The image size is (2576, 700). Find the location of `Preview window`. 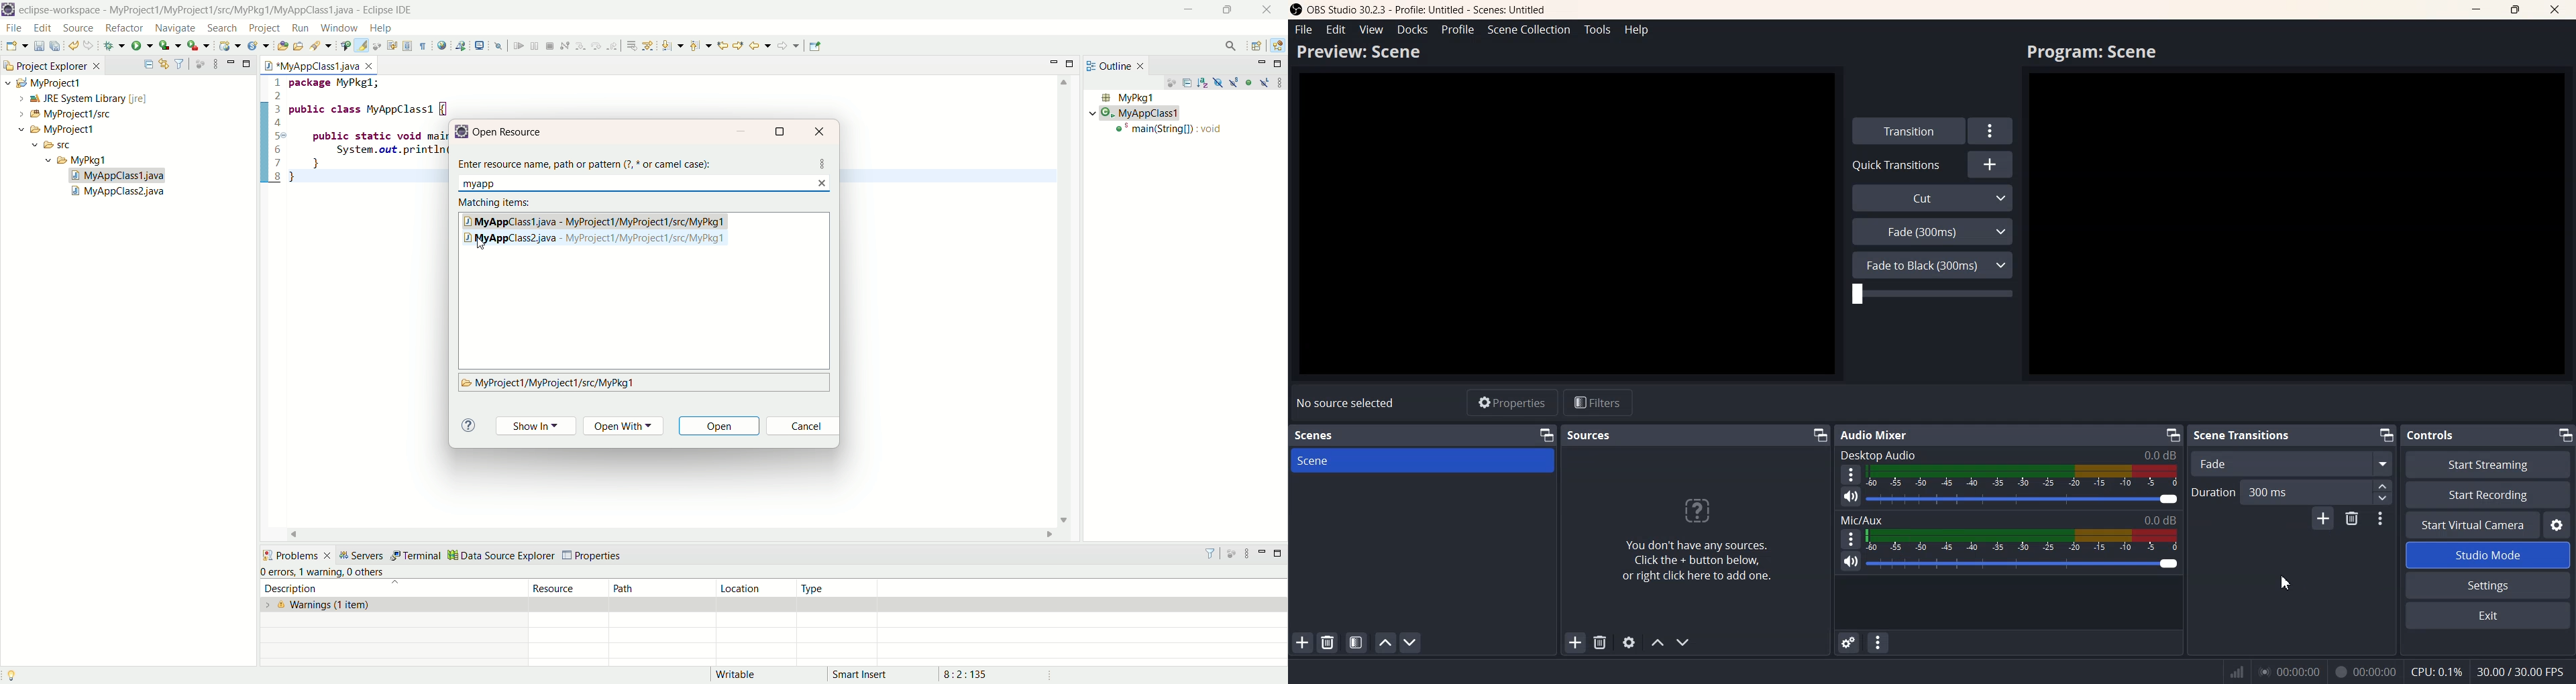

Preview window is located at coordinates (1564, 221).